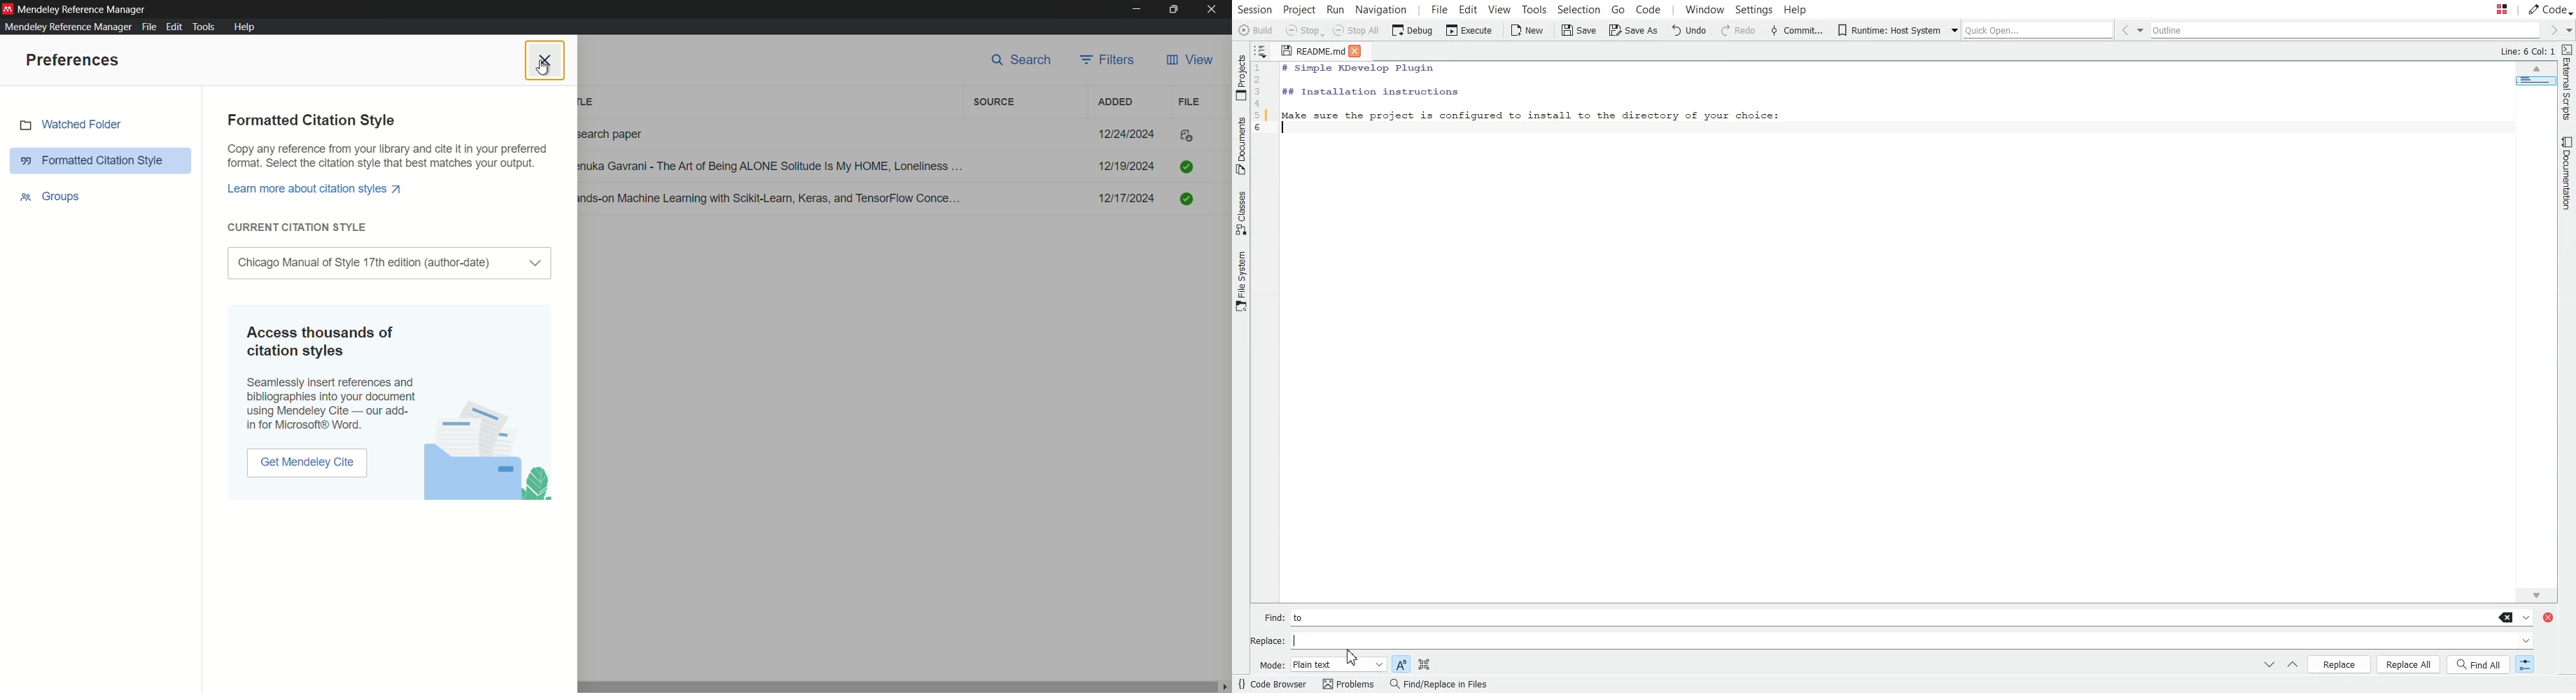  What do you see at coordinates (1656, 10) in the screenshot?
I see `Code` at bounding box center [1656, 10].